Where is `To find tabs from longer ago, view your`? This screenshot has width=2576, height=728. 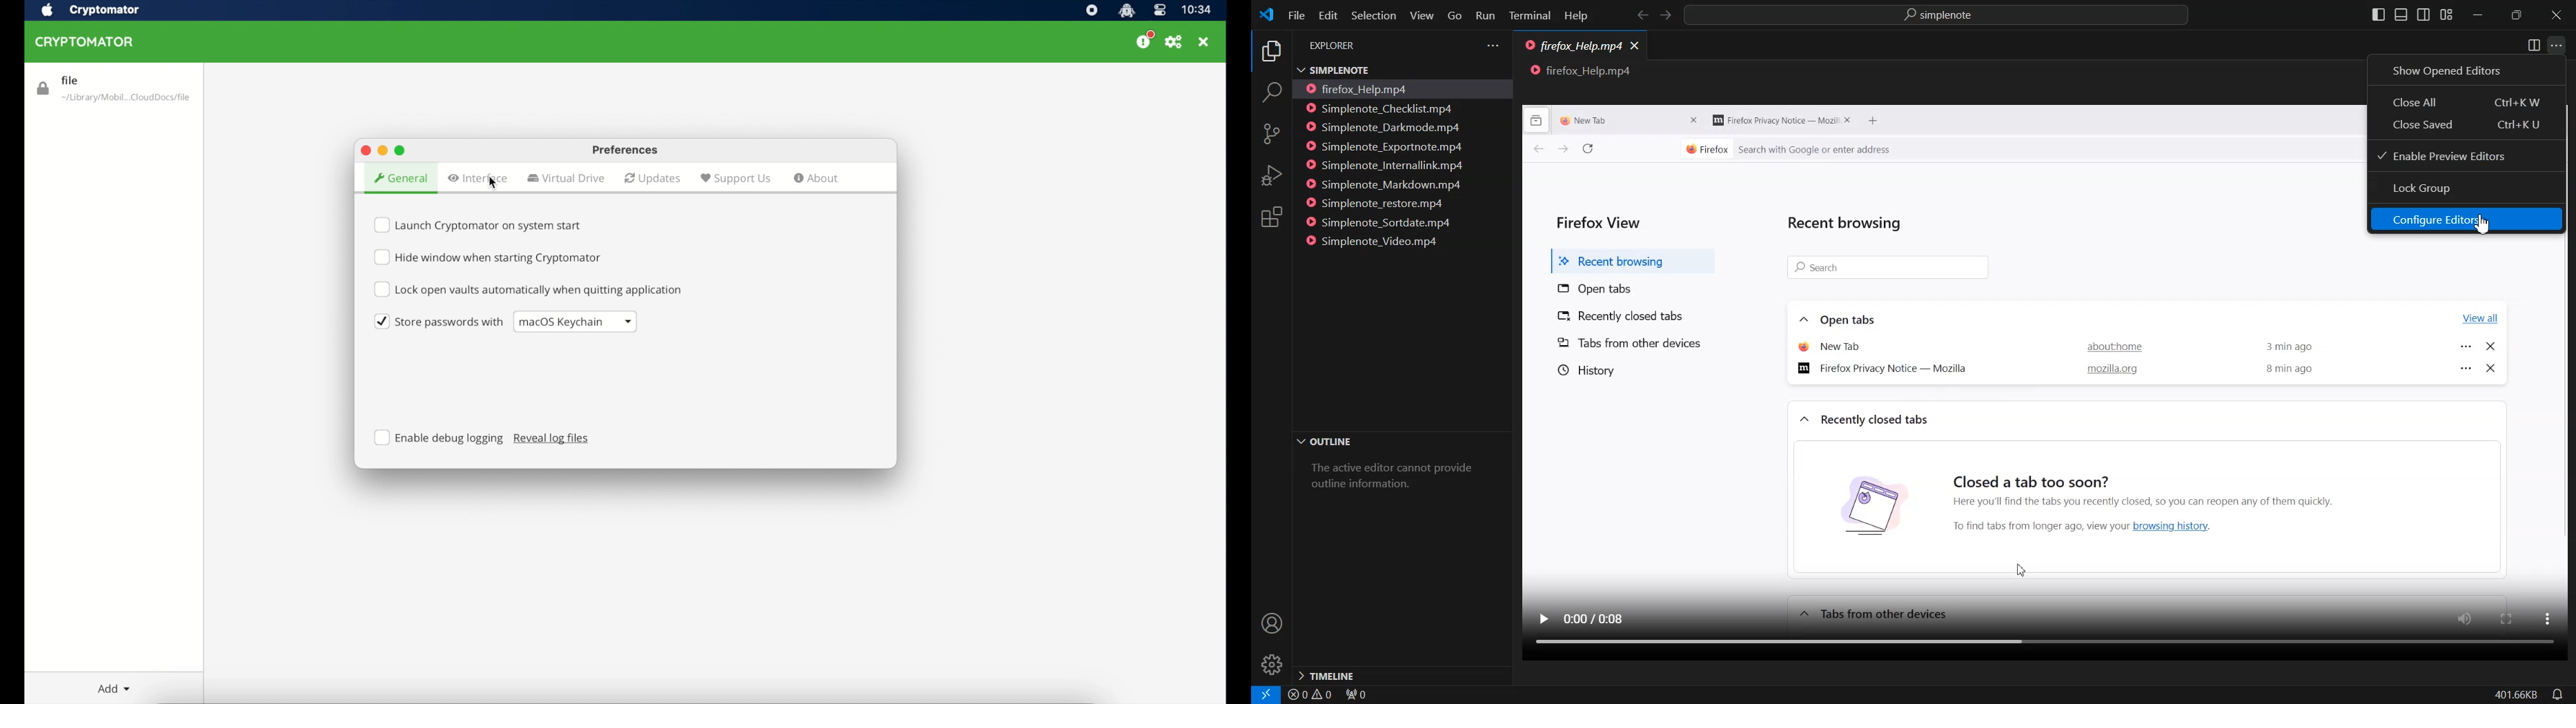
To find tabs from longer ago, view your is located at coordinates (2034, 526).